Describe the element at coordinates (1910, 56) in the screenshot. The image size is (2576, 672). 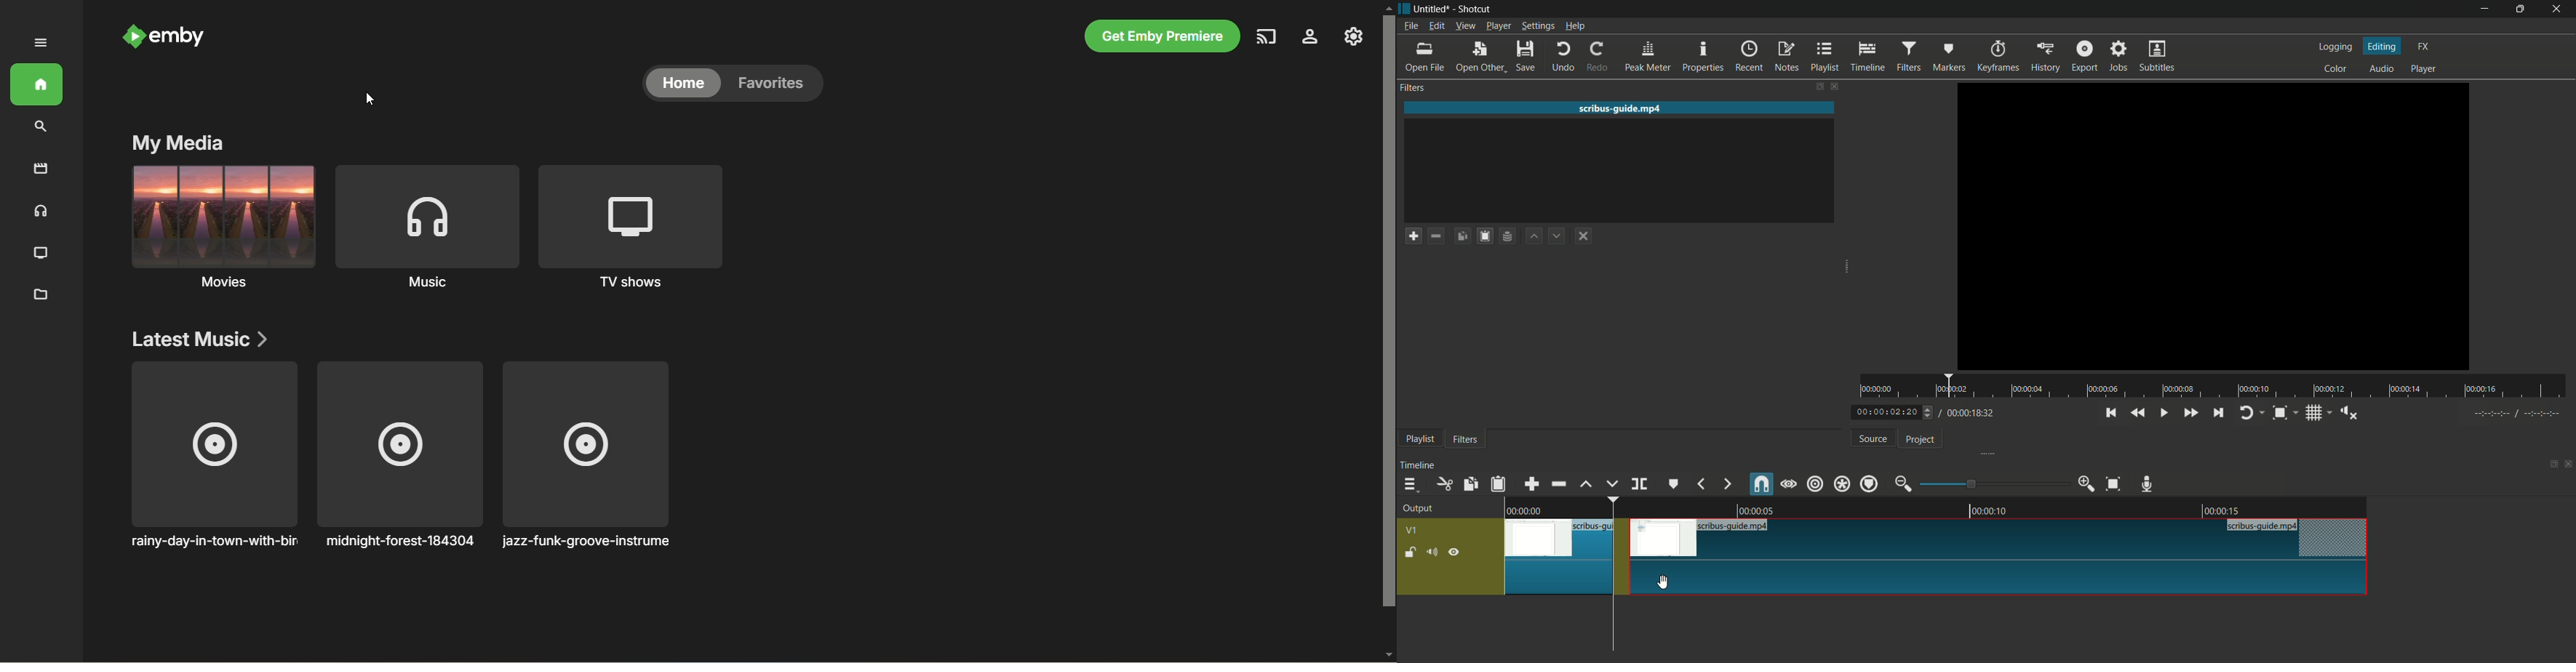
I see `filters` at that location.